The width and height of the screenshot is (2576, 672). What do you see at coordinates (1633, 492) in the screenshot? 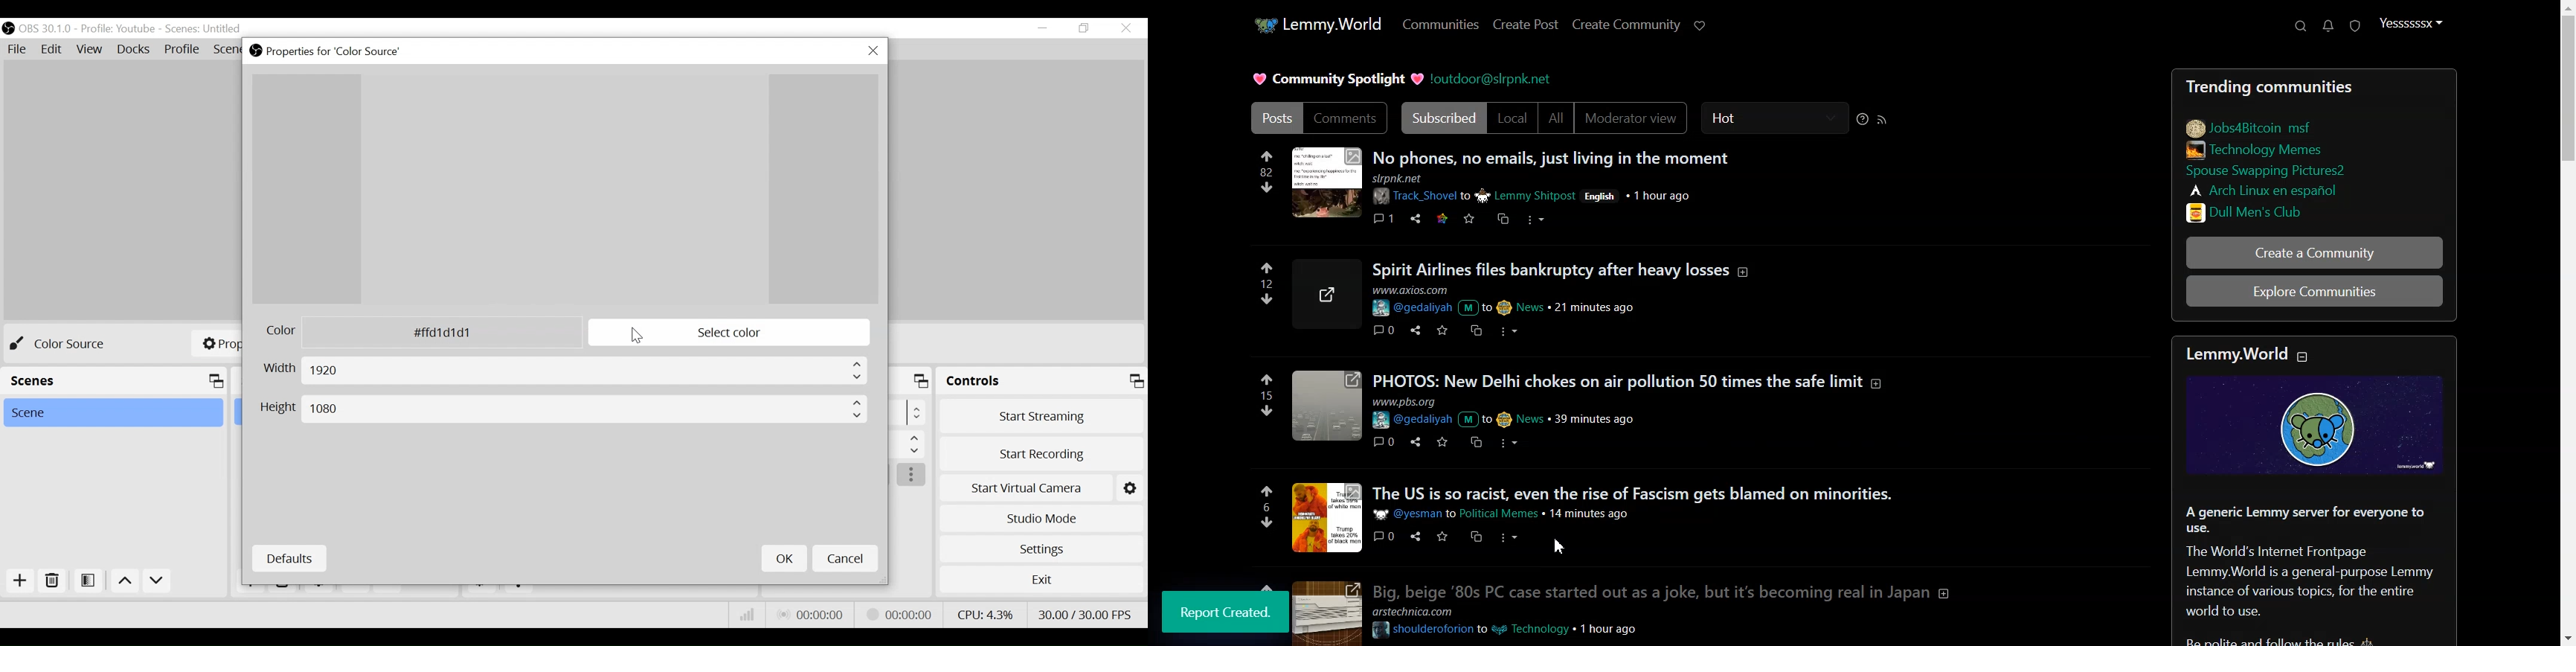
I see `post` at bounding box center [1633, 492].